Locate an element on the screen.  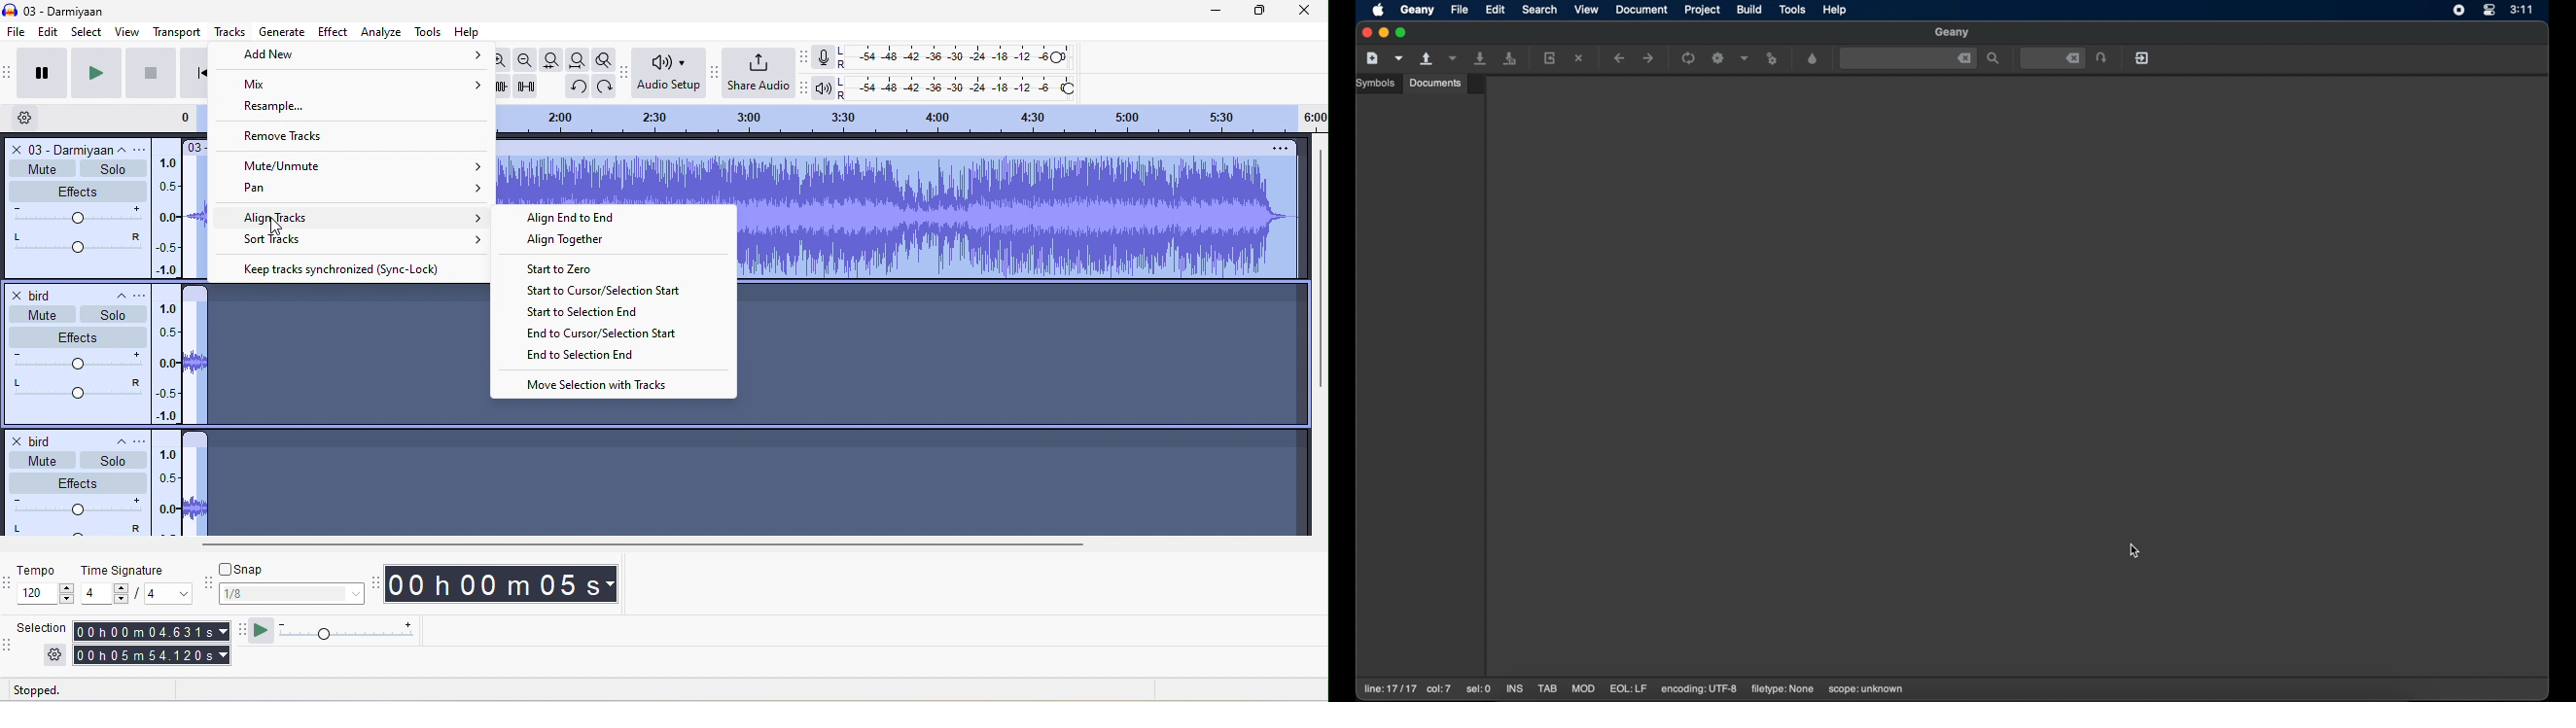
trim audio outside selection is located at coordinates (502, 87).